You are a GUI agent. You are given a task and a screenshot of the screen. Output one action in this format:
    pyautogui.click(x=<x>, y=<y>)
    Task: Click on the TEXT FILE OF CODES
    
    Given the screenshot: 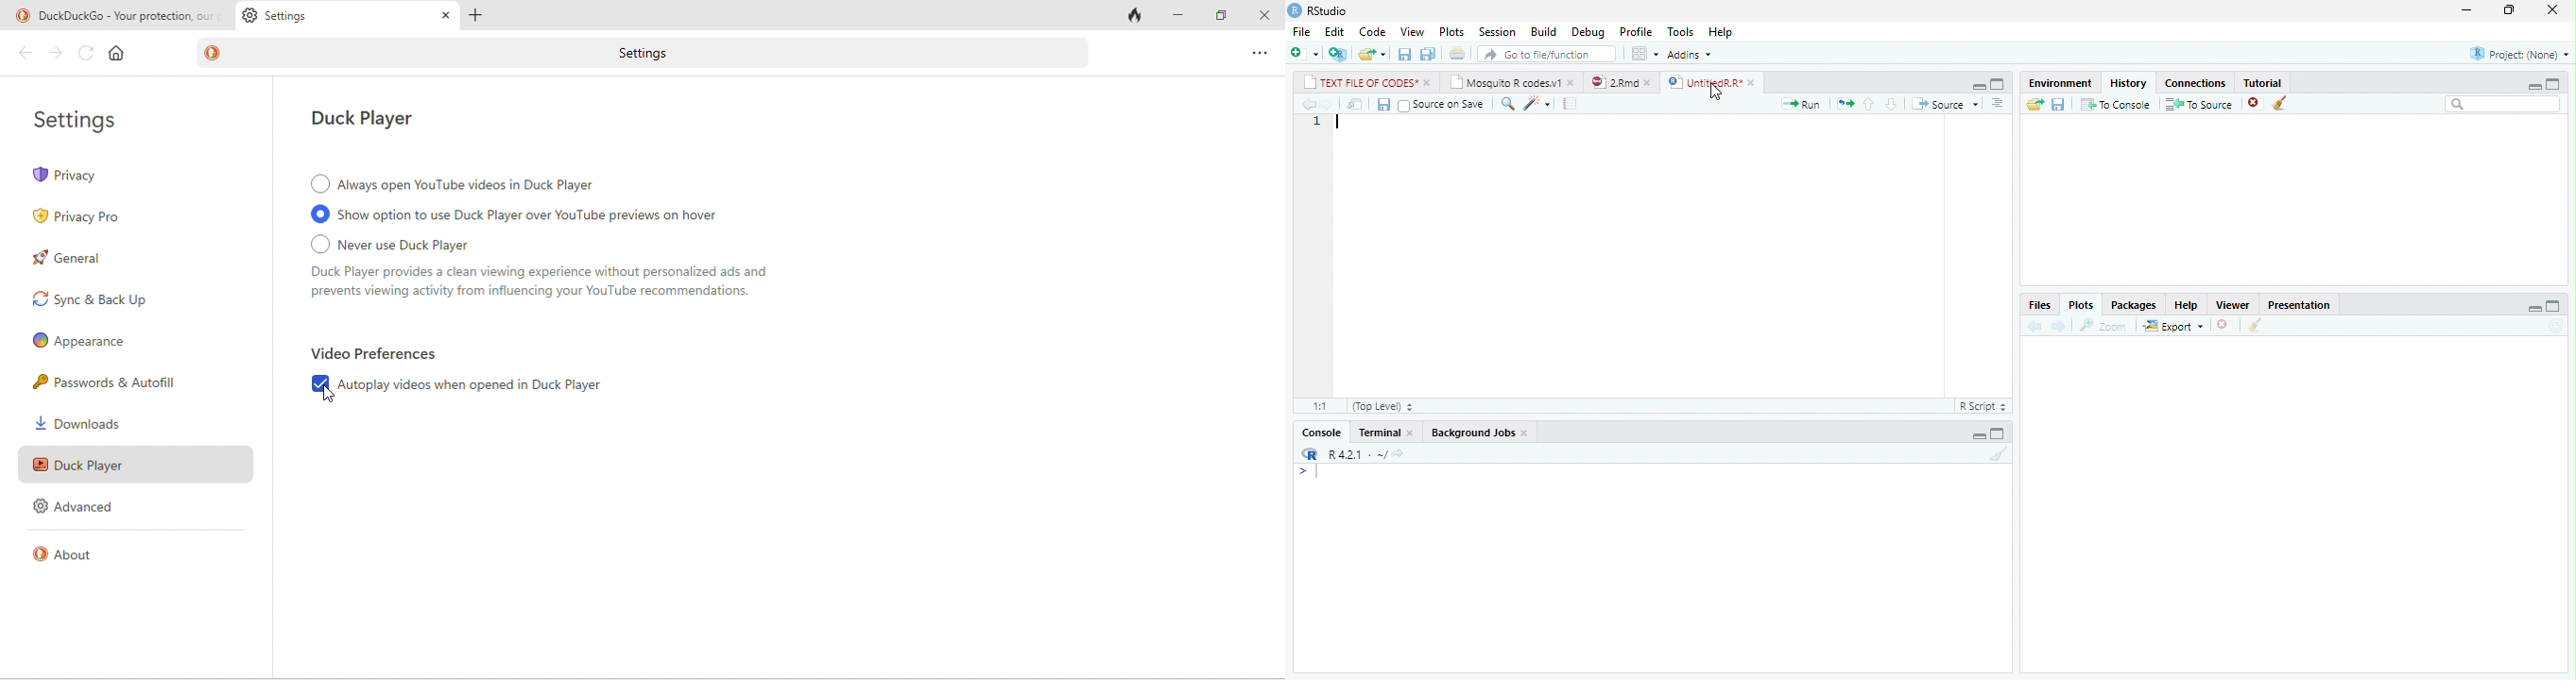 What is the action you would take?
    pyautogui.click(x=1357, y=82)
    